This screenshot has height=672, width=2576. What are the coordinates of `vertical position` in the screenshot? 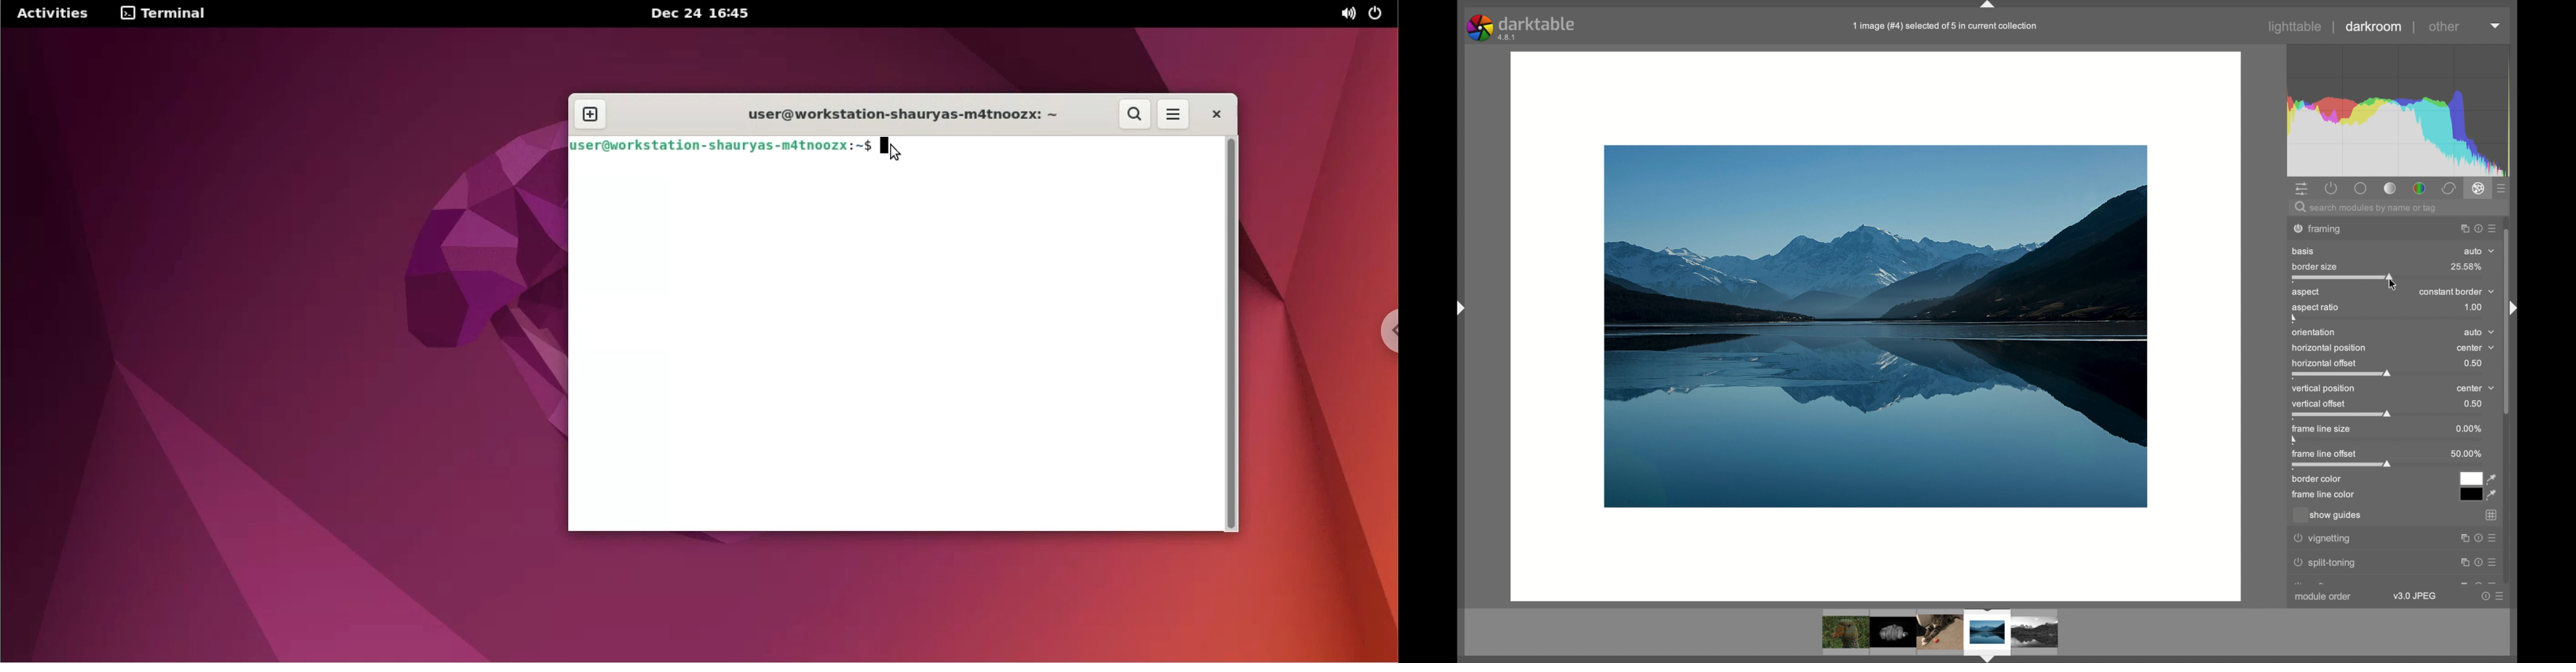 It's located at (2325, 389).